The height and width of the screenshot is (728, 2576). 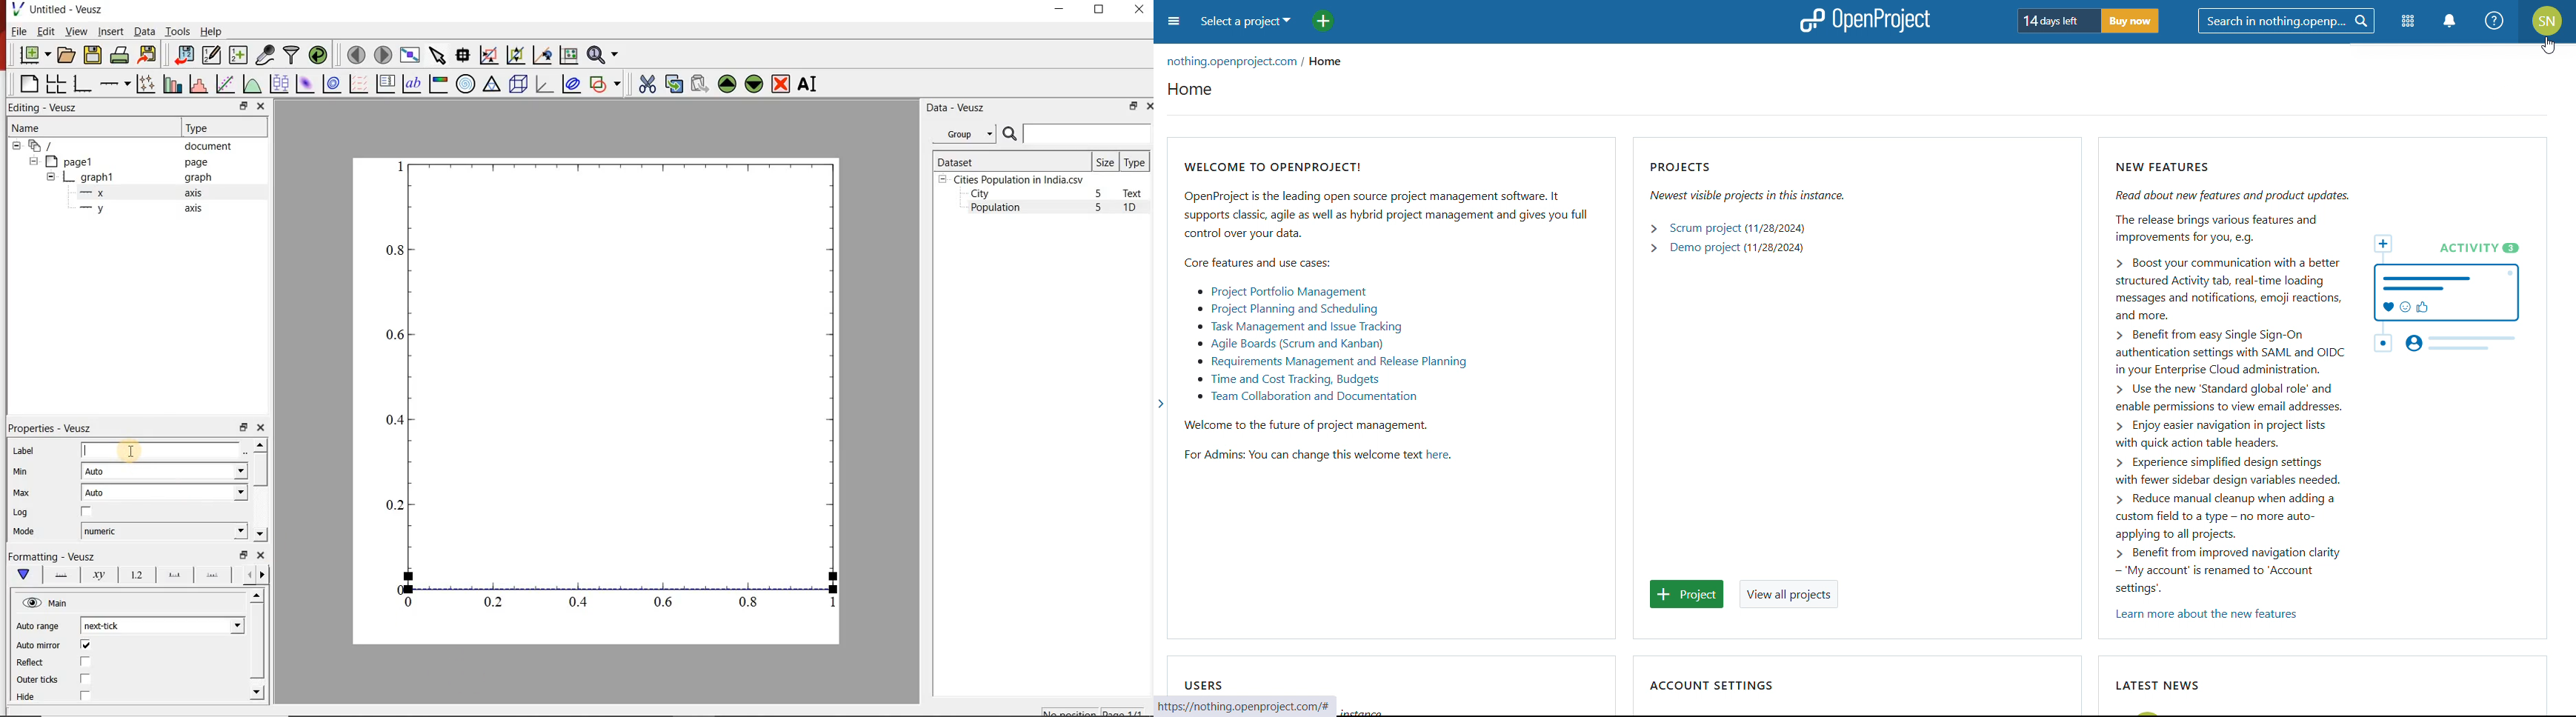 I want to click on Insert, so click(x=110, y=32).